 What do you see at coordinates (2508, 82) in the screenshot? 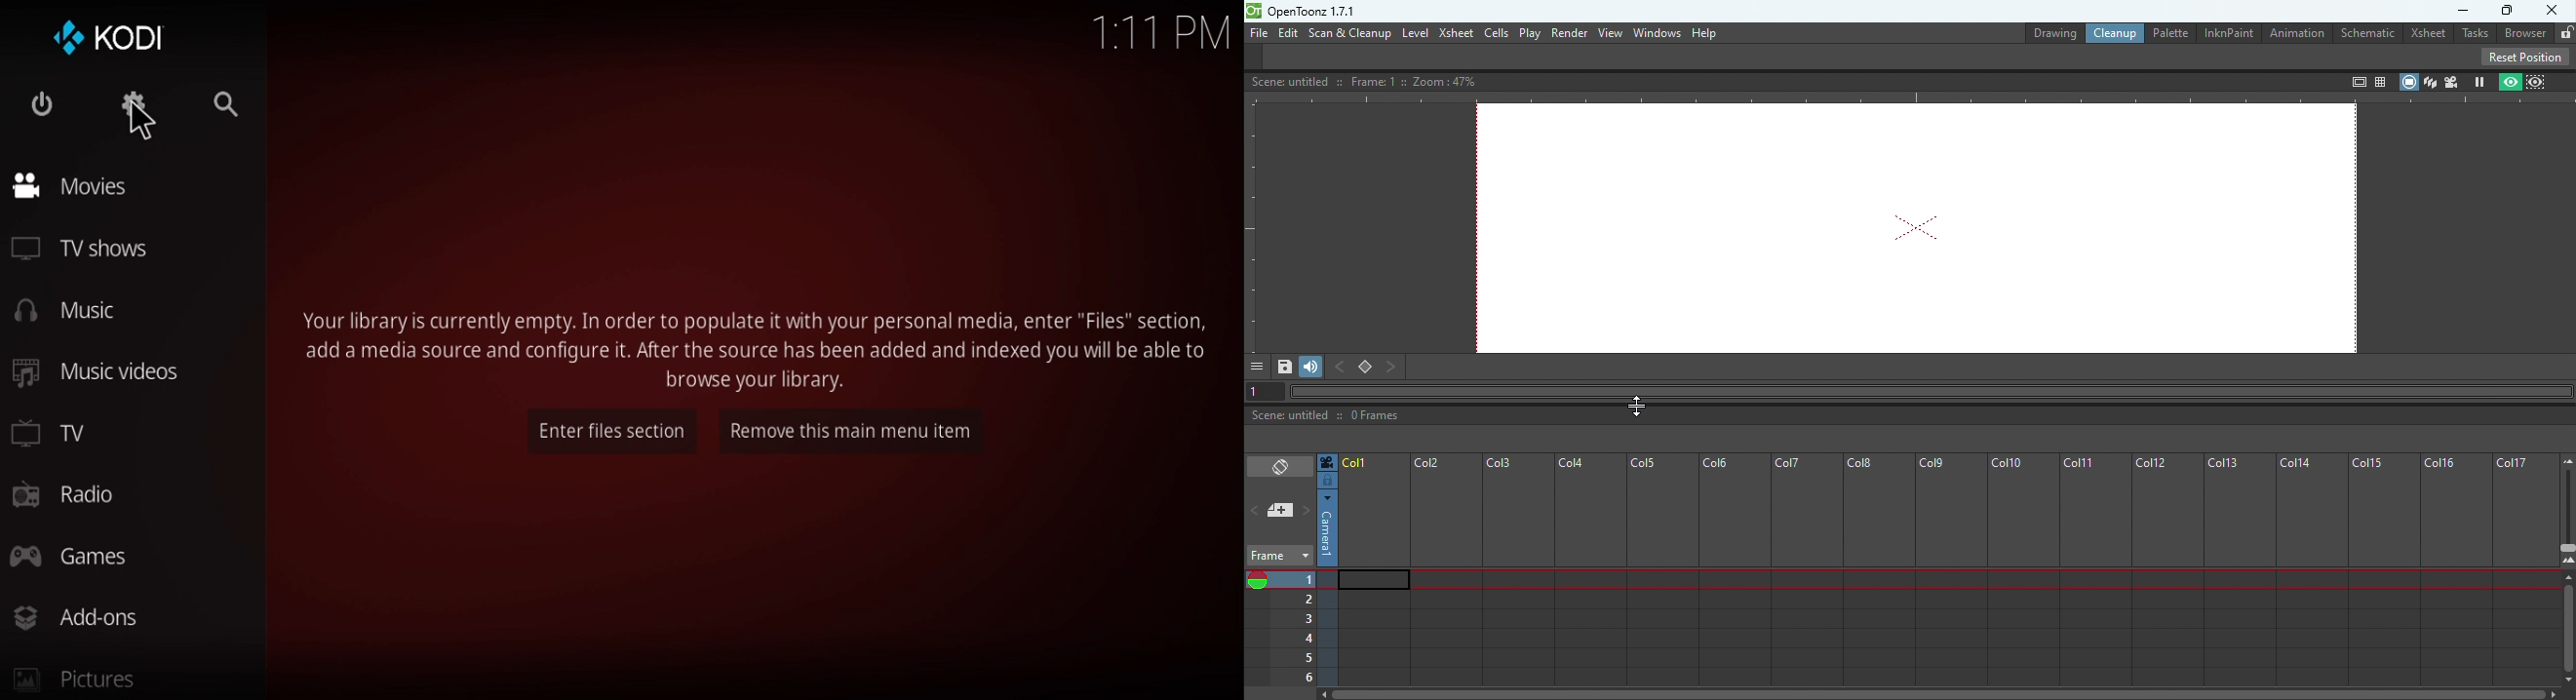
I see `Preview` at bounding box center [2508, 82].